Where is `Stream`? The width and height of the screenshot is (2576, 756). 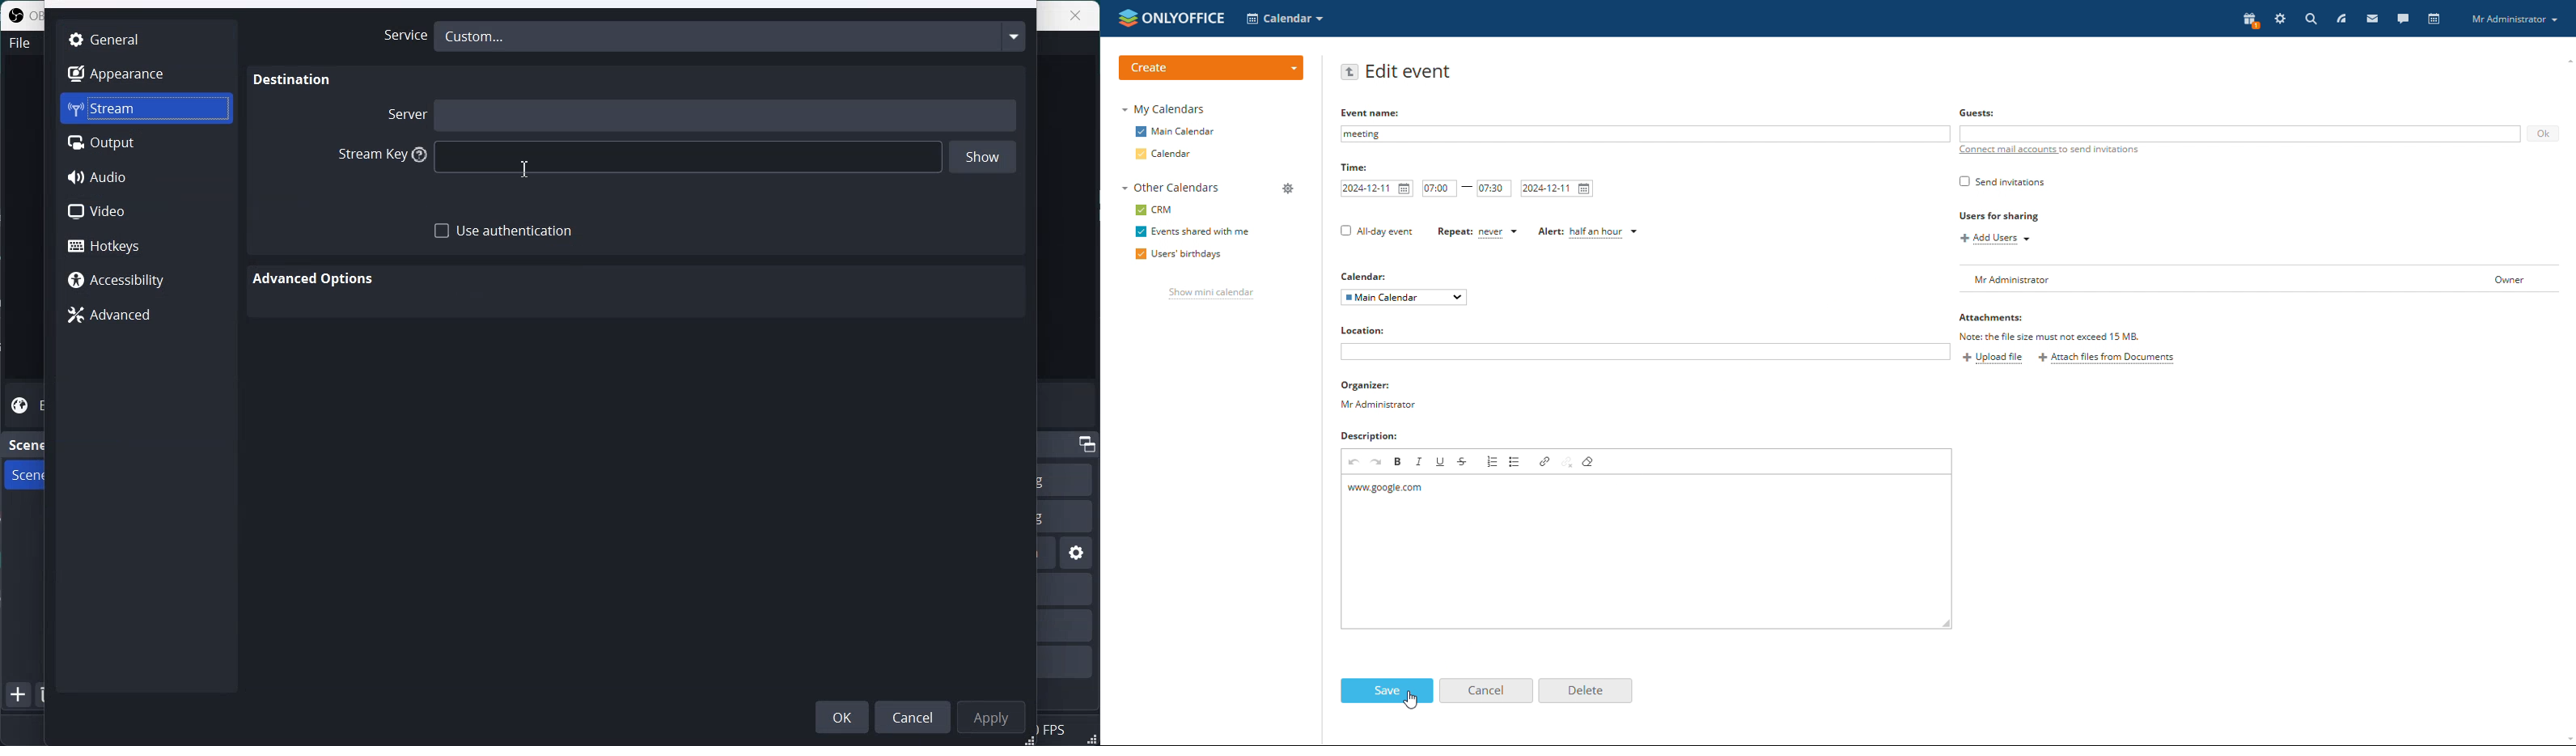
Stream is located at coordinates (146, 108).